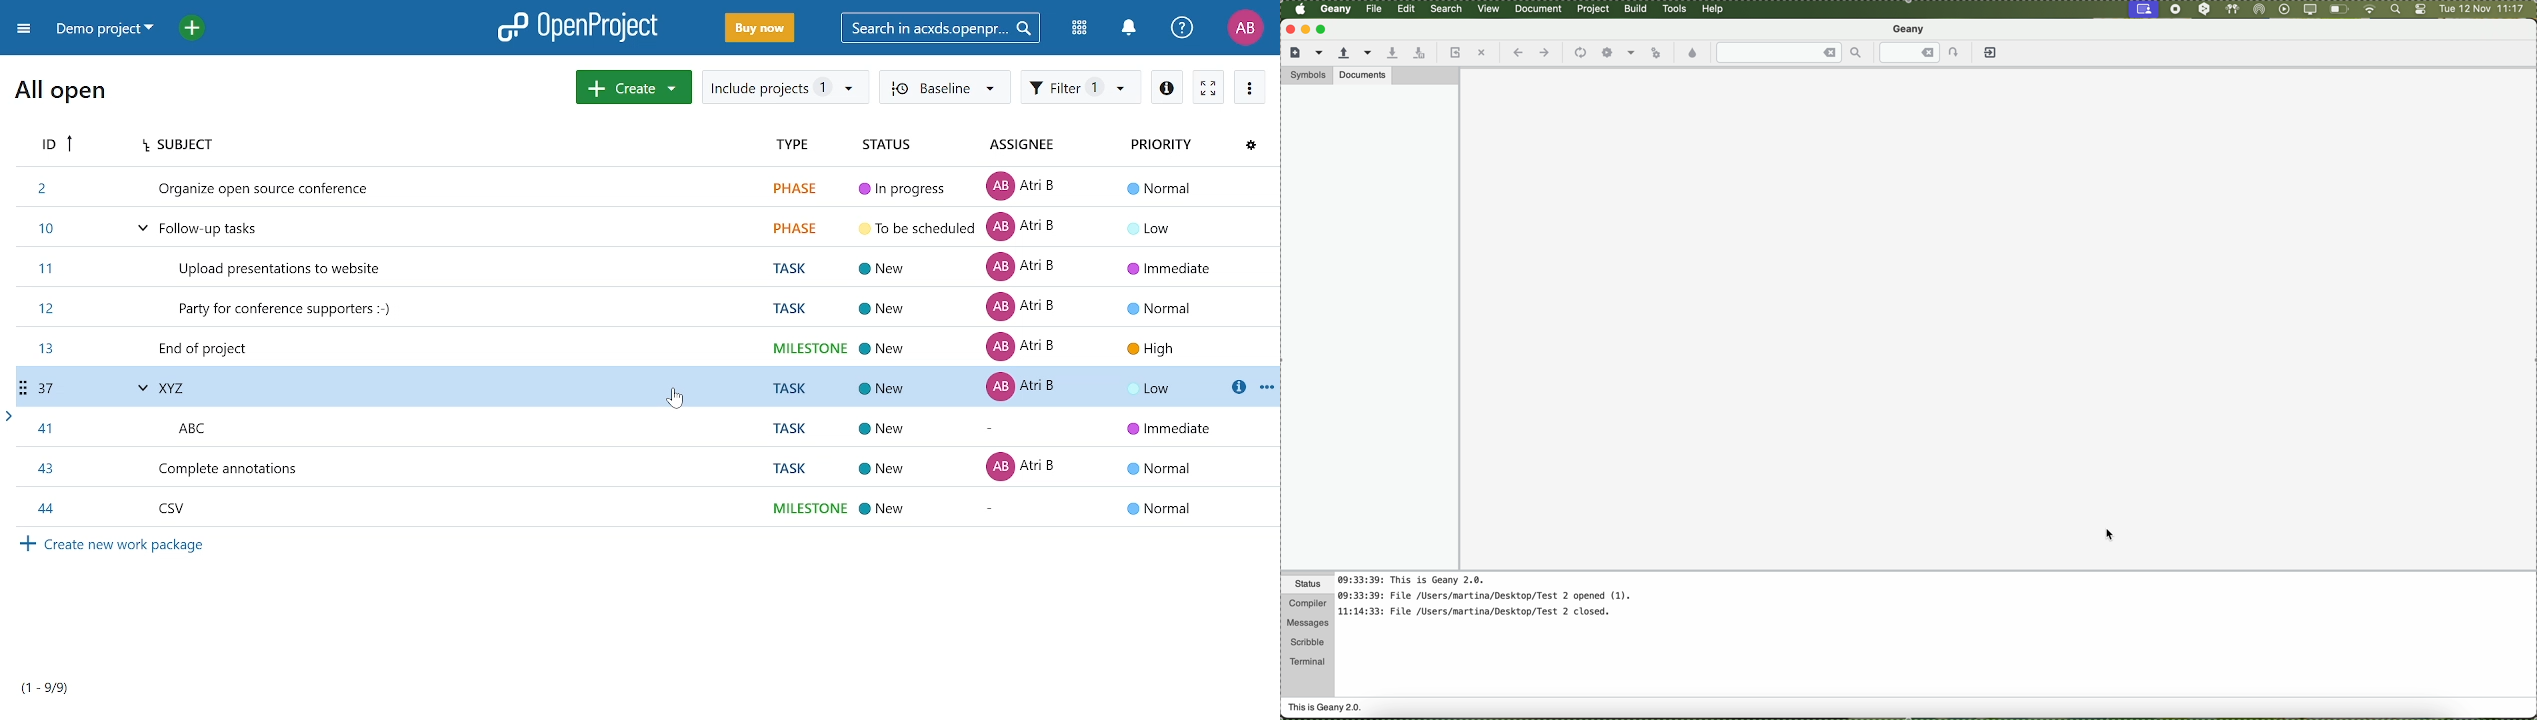 The image size is (2548, 728). I want to click on navigate back a location, so click(1517, 53).